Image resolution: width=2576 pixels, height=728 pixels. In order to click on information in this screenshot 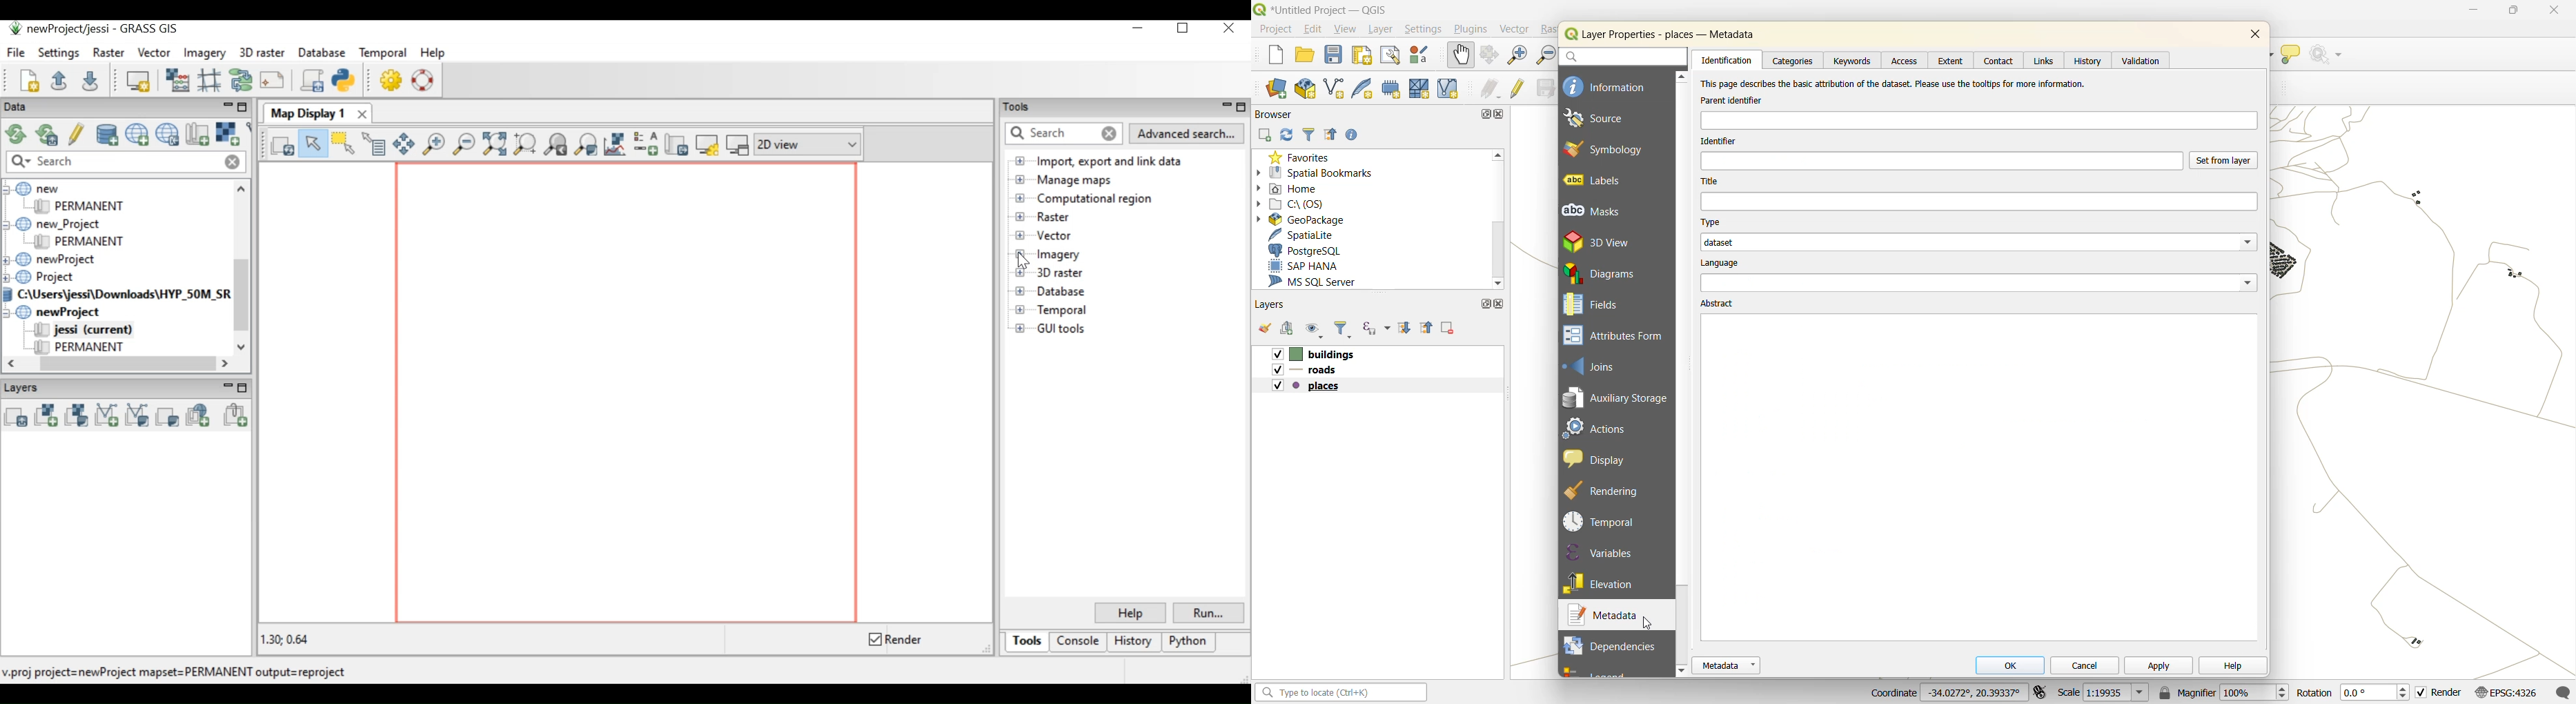, I will do `click(1616, 86)`.